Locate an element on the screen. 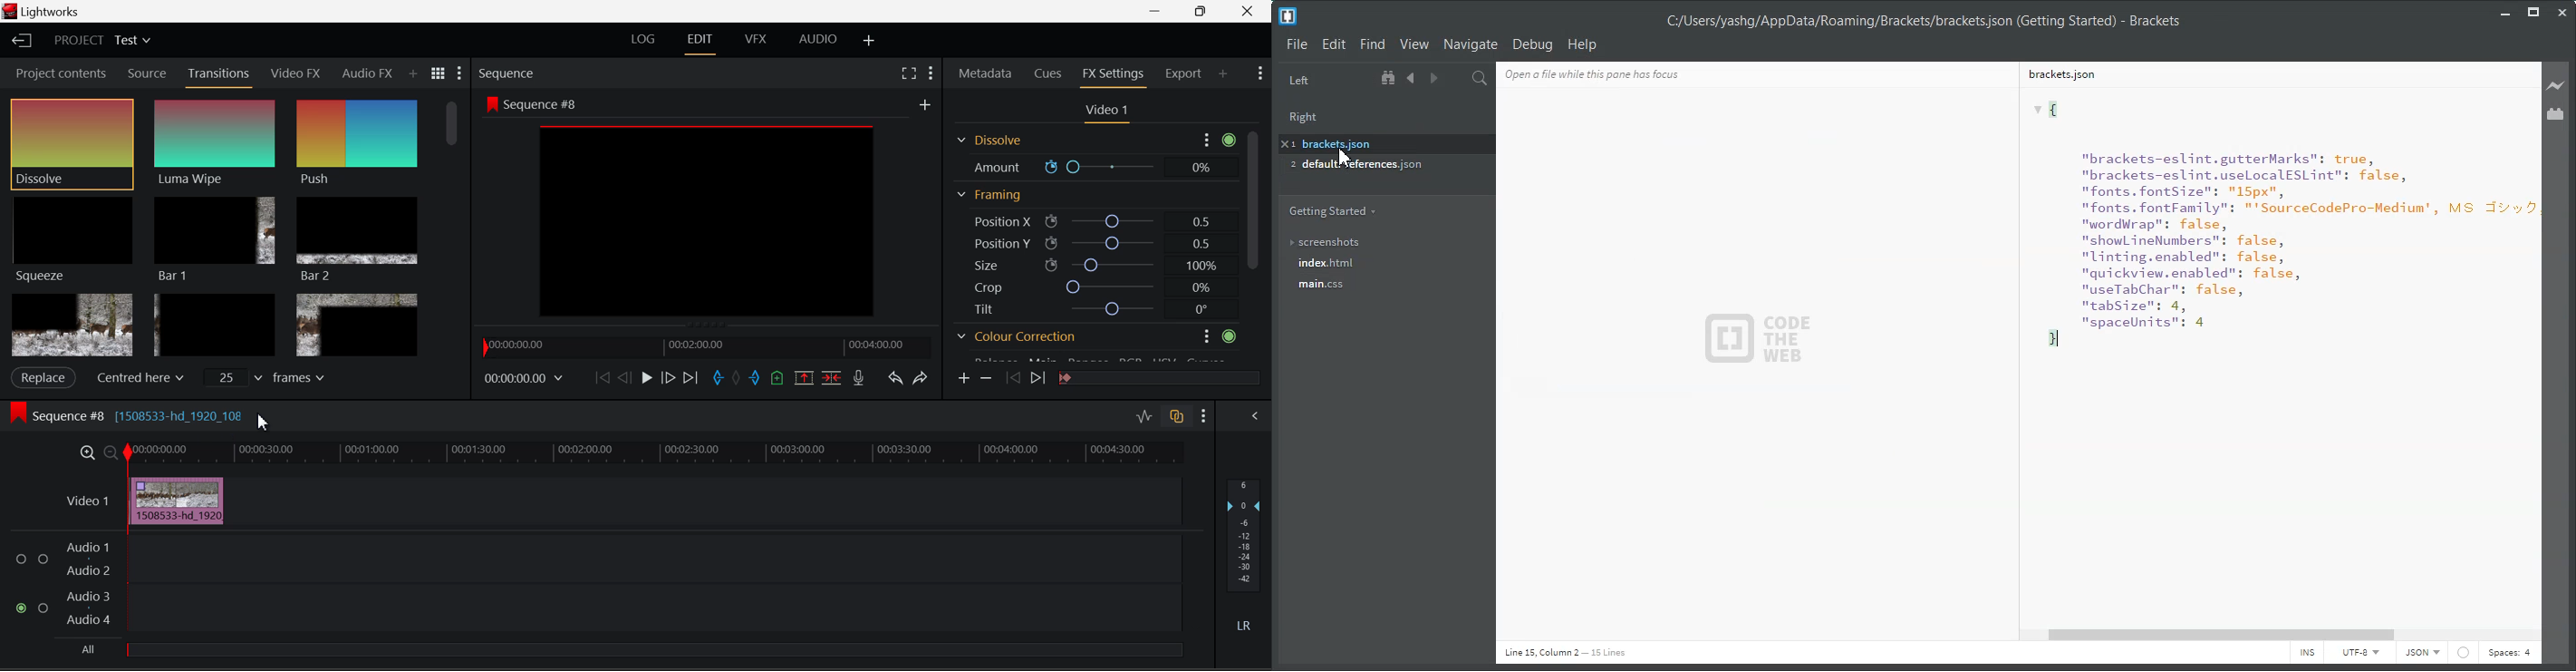 Image resolution: width=2576 pixels, height=672 pixels. Audio 4 is located at coordinates (90, 622).